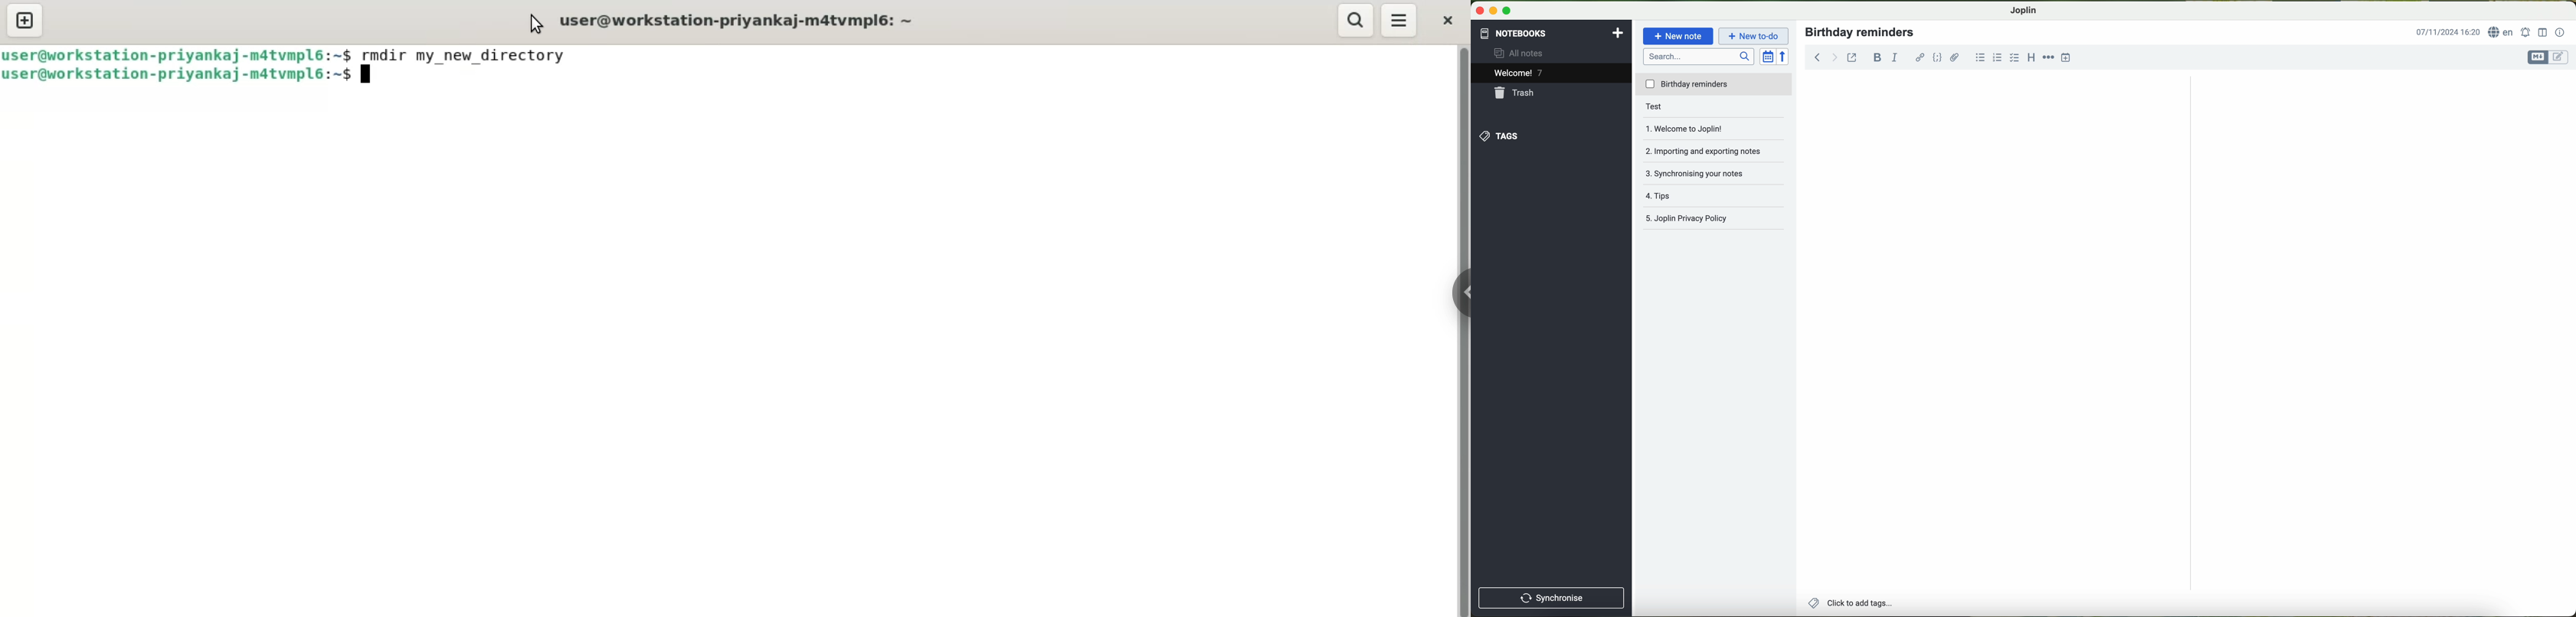  What do you see at coordinates (1688, 216) in the screenshot?
I see `Joplin privacy policy` at bounding box center [1688, 216].